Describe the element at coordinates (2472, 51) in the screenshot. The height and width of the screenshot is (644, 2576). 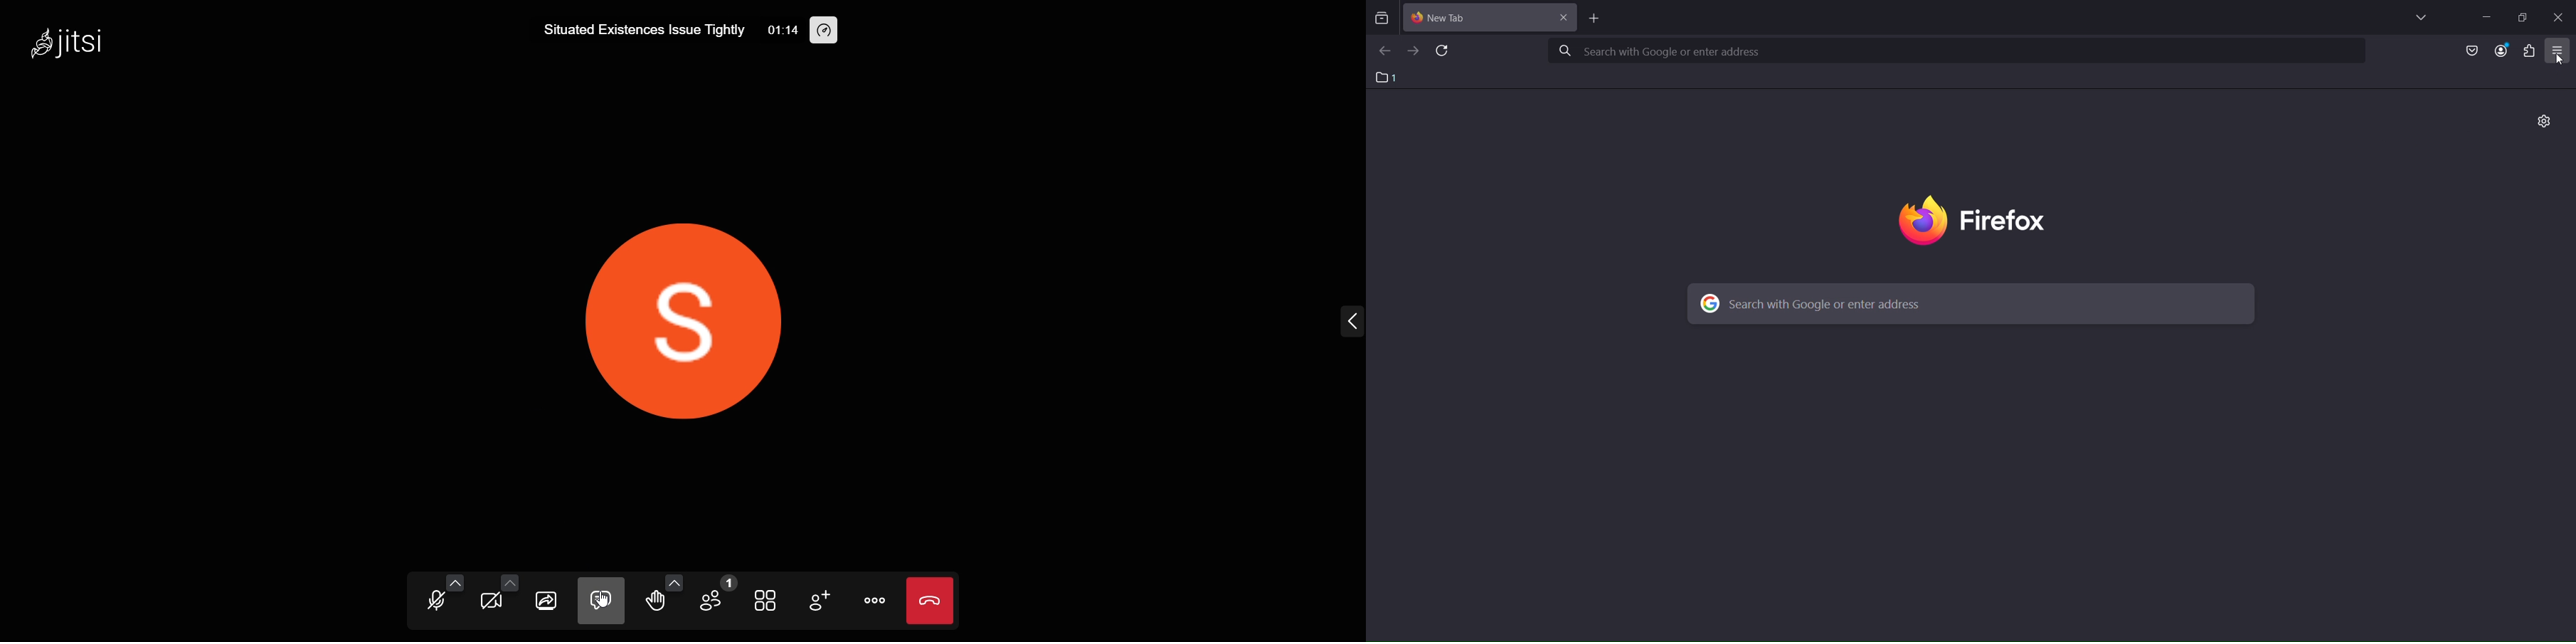
I see `save to pocker` at that location.